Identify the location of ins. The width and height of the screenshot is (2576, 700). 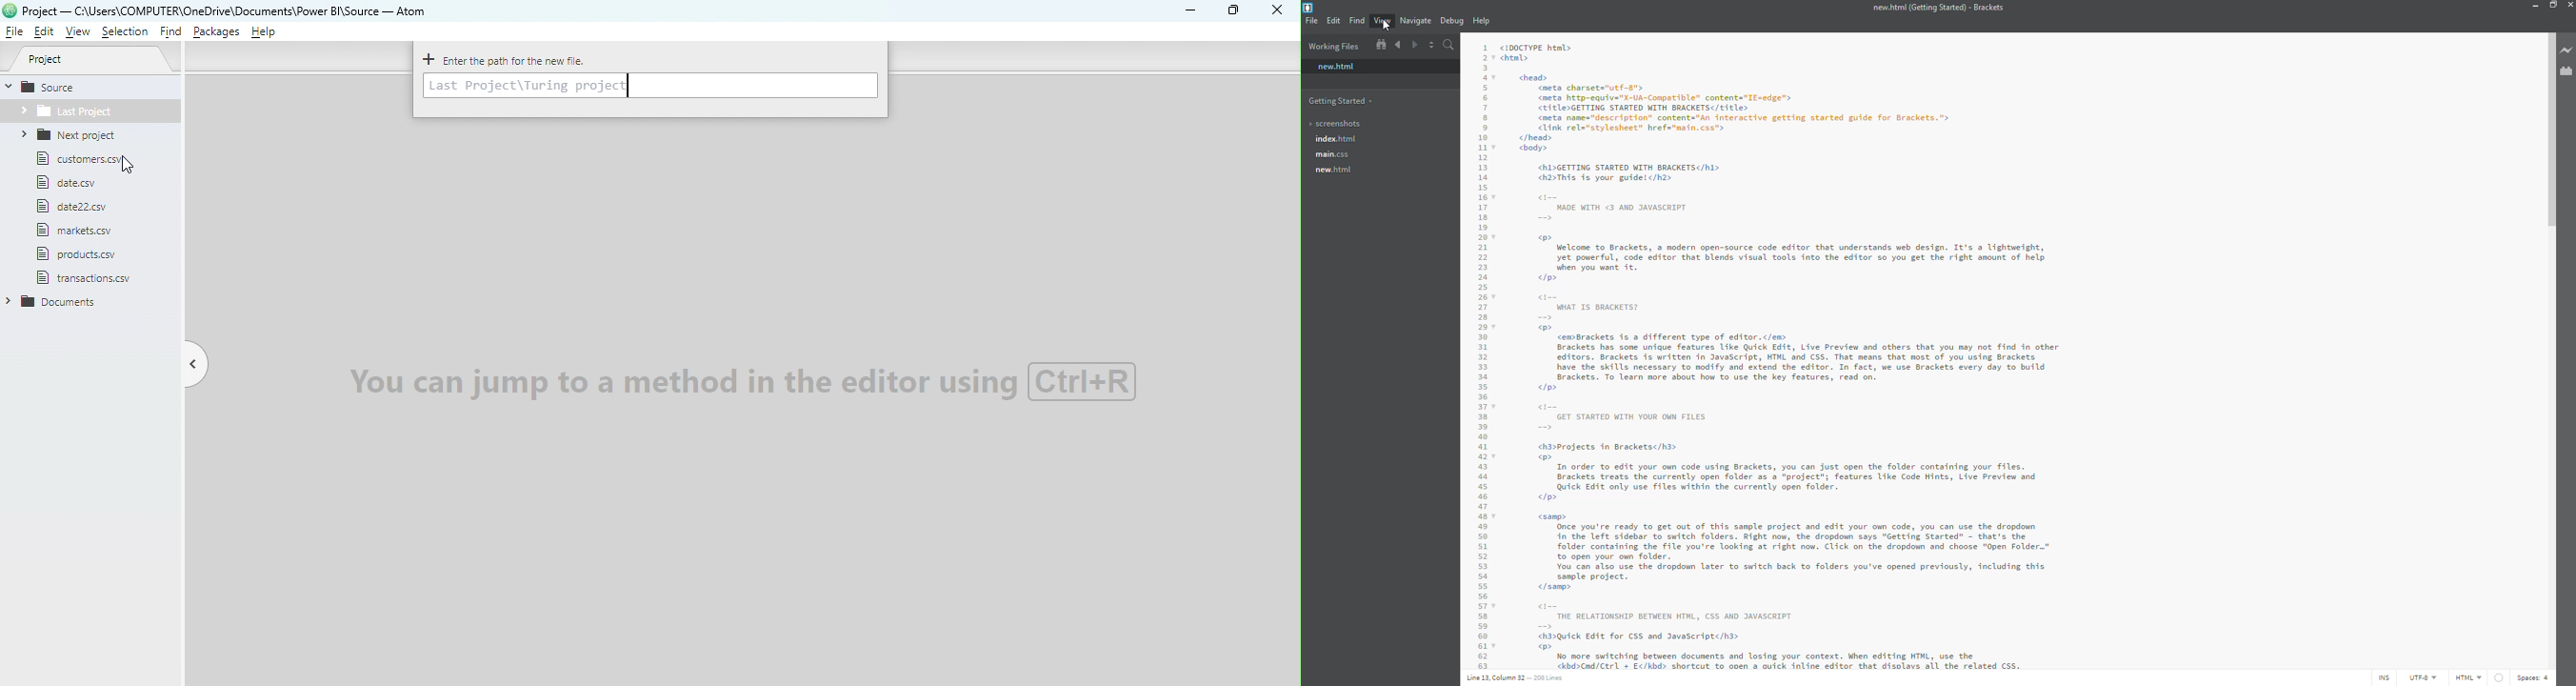
(2386, 677).